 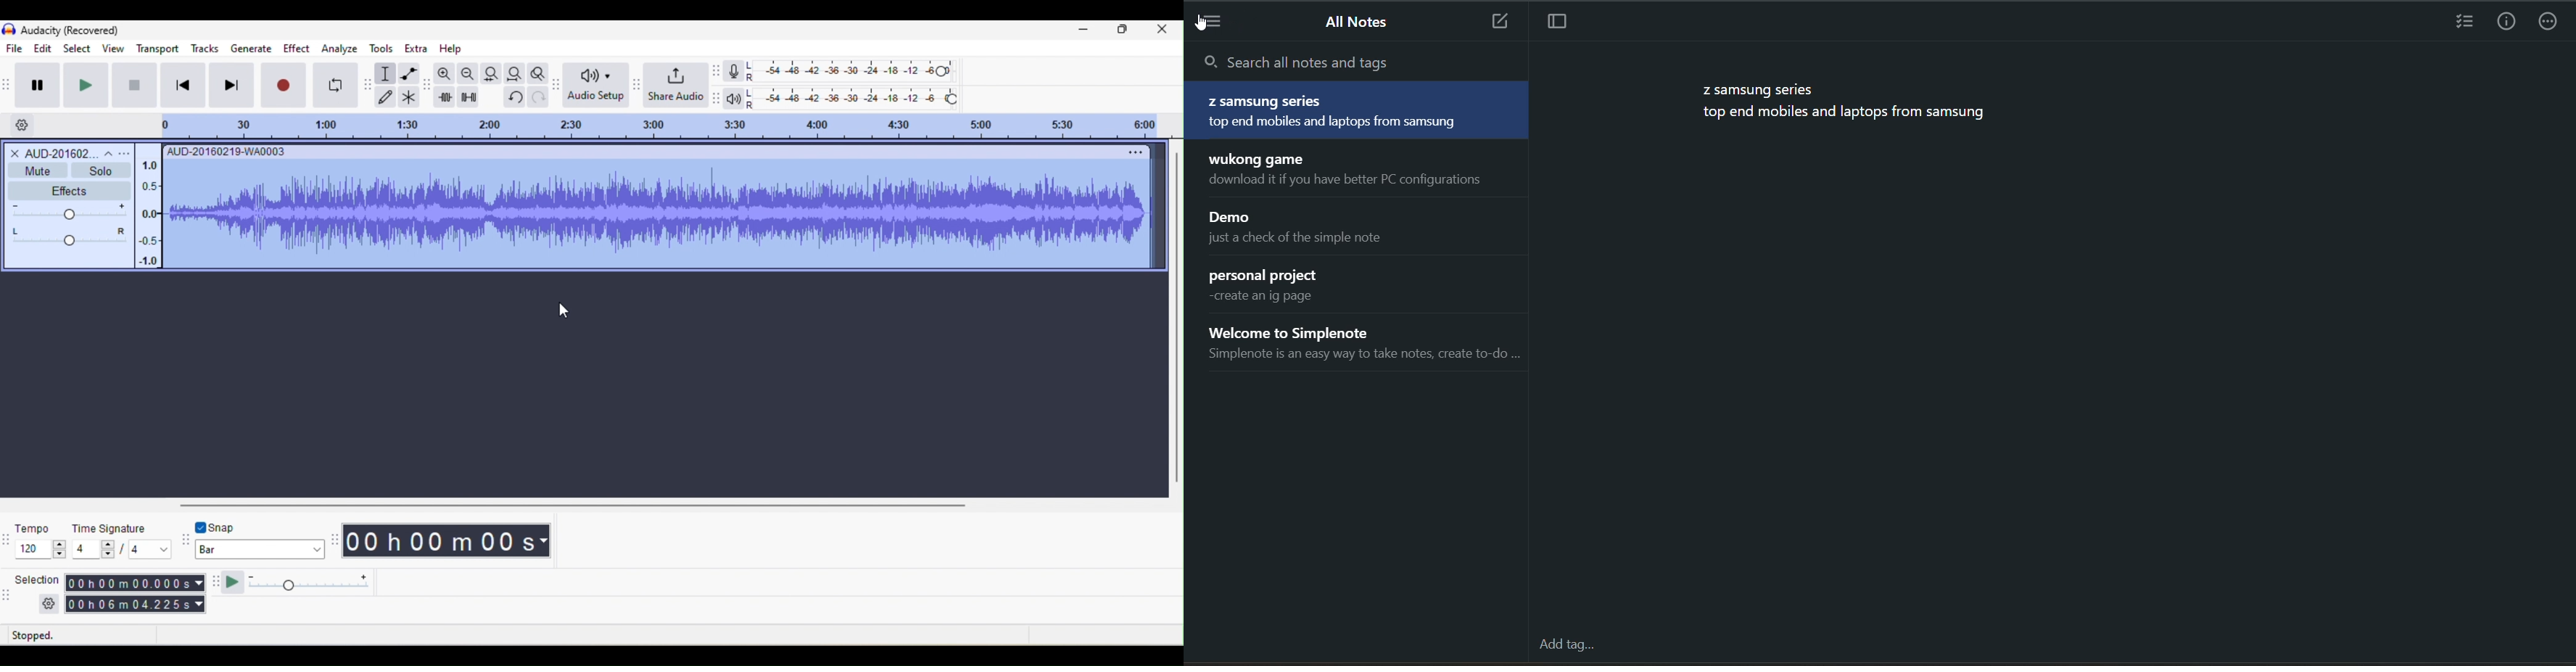 I want to click on playback meter, so click(x=734, y=101).